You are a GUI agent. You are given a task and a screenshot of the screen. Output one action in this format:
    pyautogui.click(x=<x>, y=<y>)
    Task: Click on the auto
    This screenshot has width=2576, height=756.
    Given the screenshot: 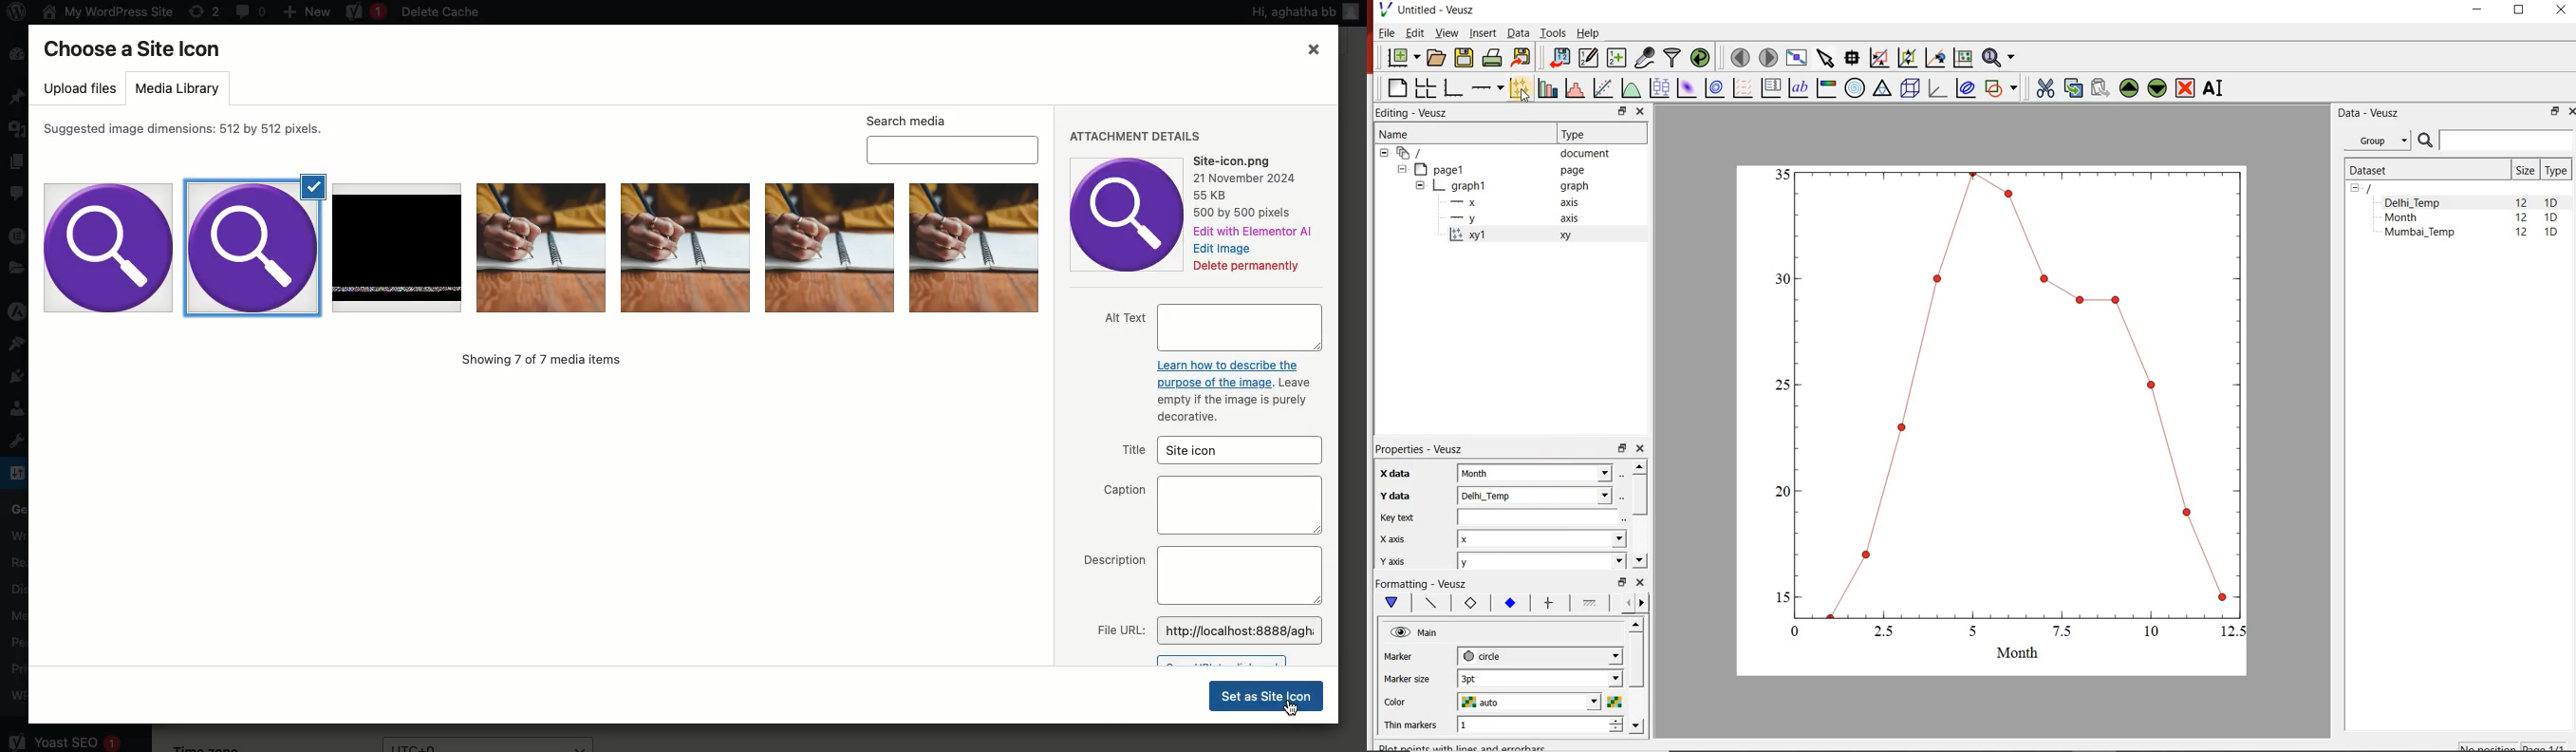 What is the action you would take?
    pyautogui.click(x=1539, y=702)
    